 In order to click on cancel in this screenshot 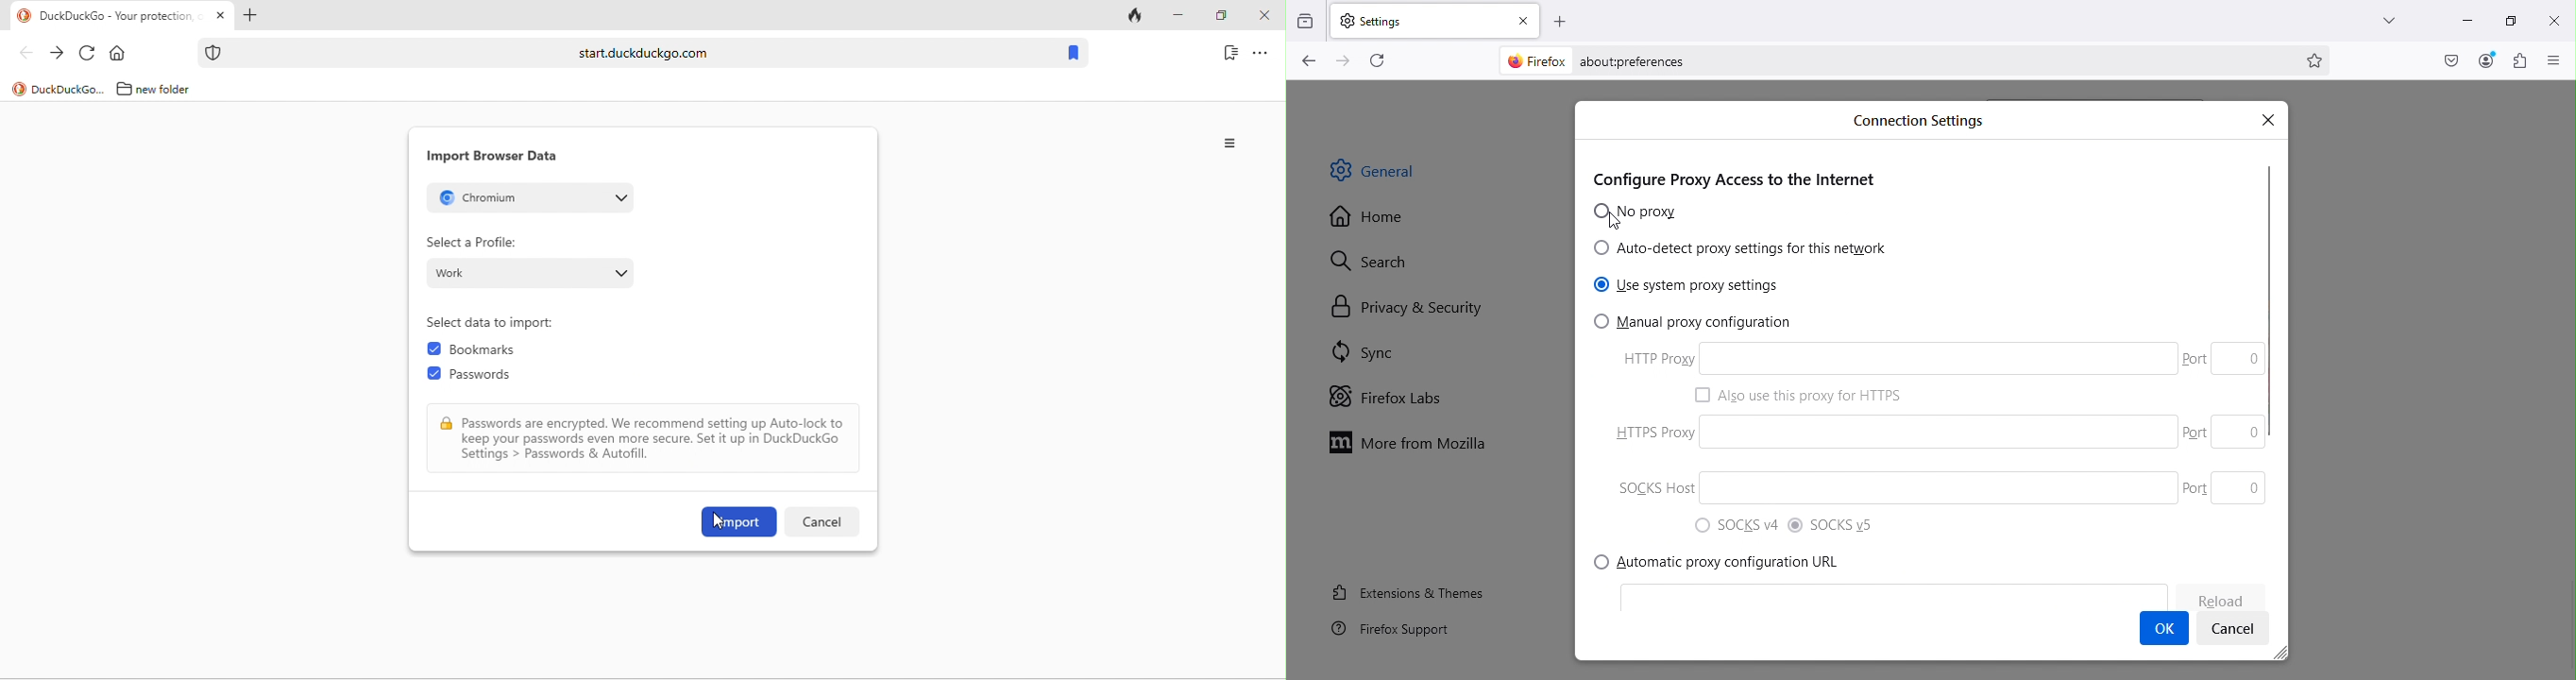, I will do `click(820, 522)`.